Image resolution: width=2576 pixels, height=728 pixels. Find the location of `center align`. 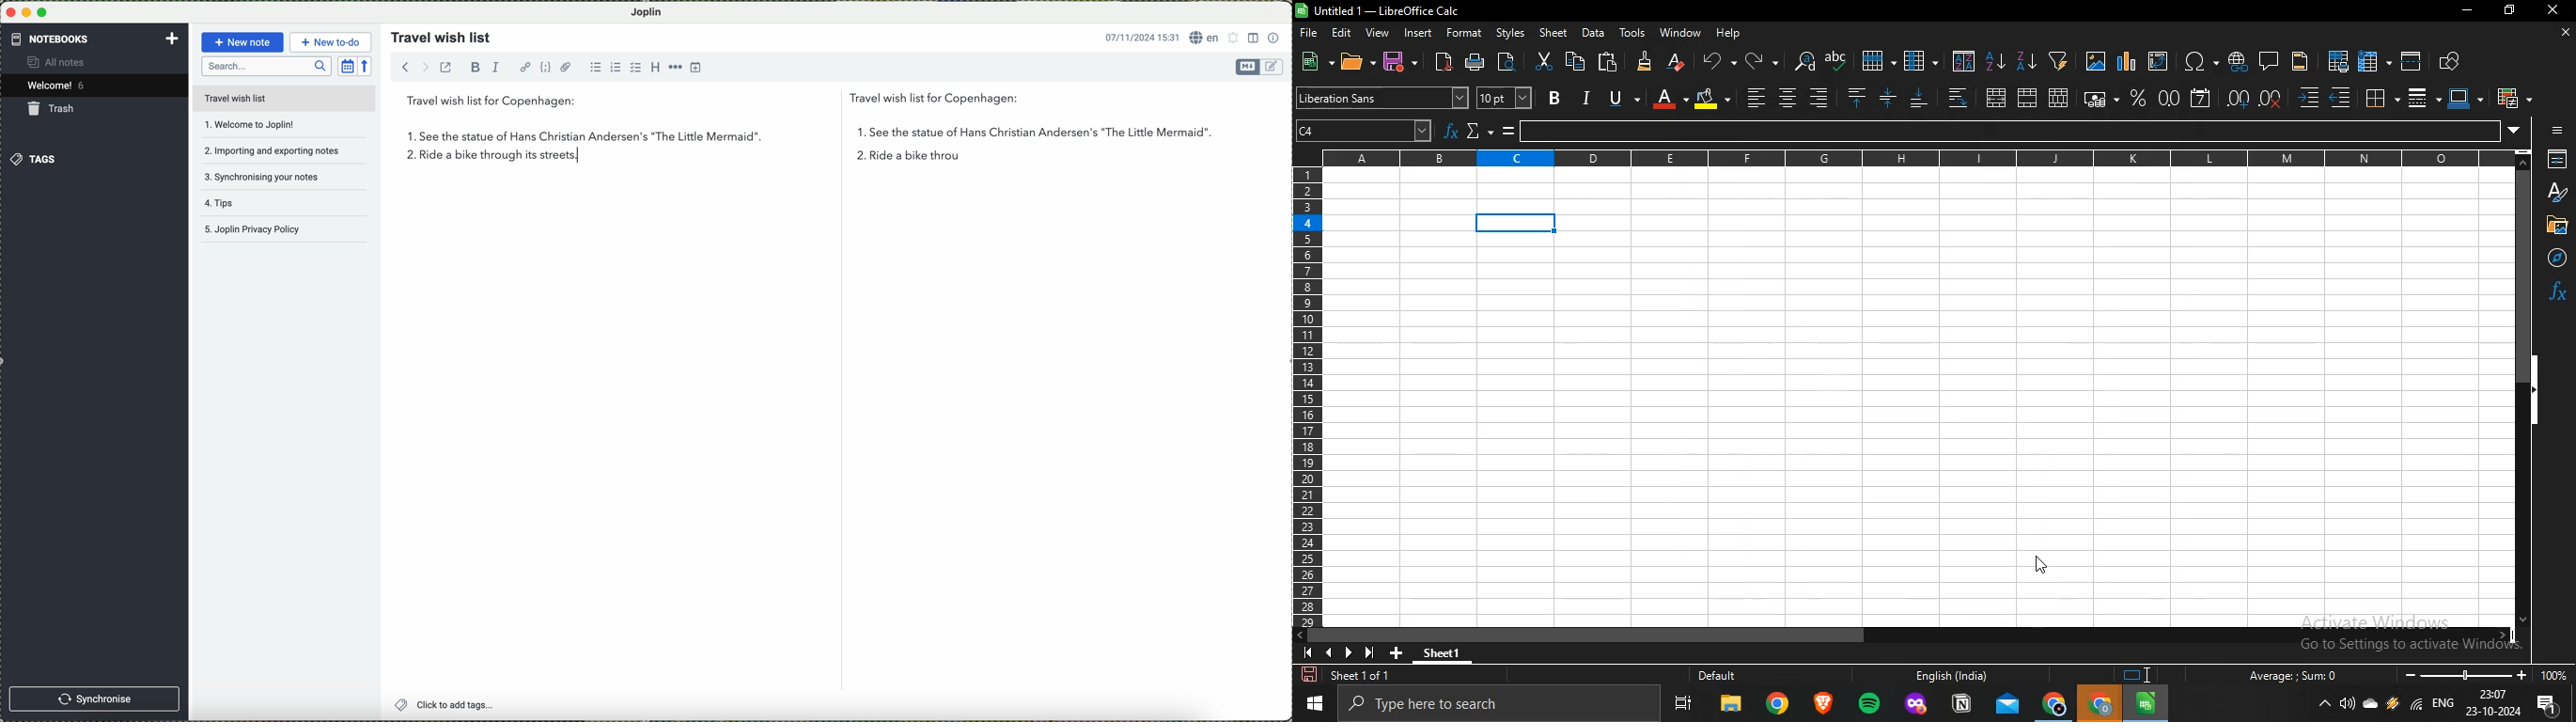

center align is located at coordinates (1786, 98).